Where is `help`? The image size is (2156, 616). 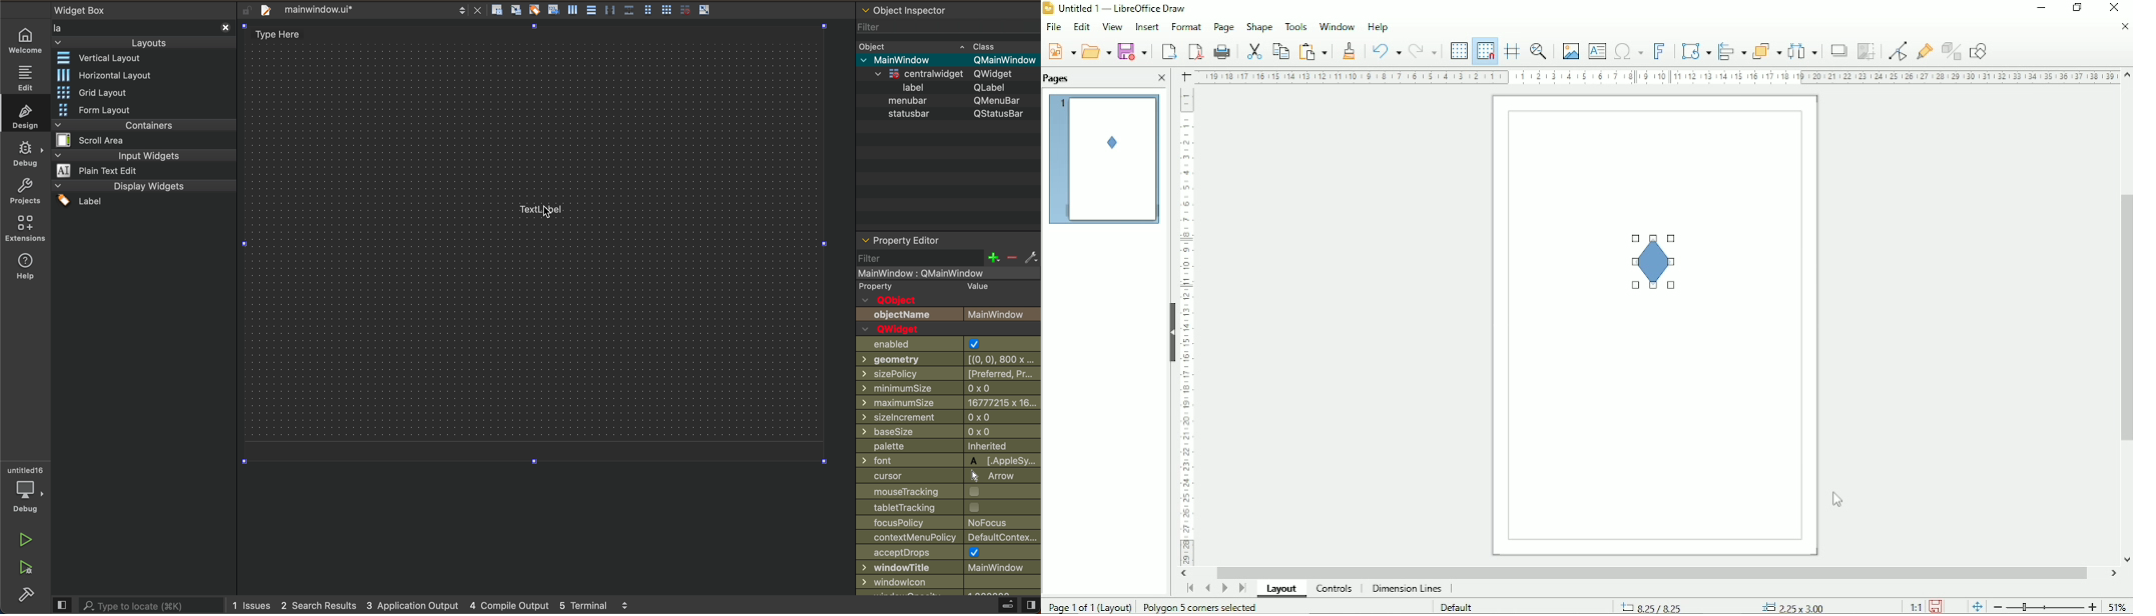 help is located at coordinates (26, 268).